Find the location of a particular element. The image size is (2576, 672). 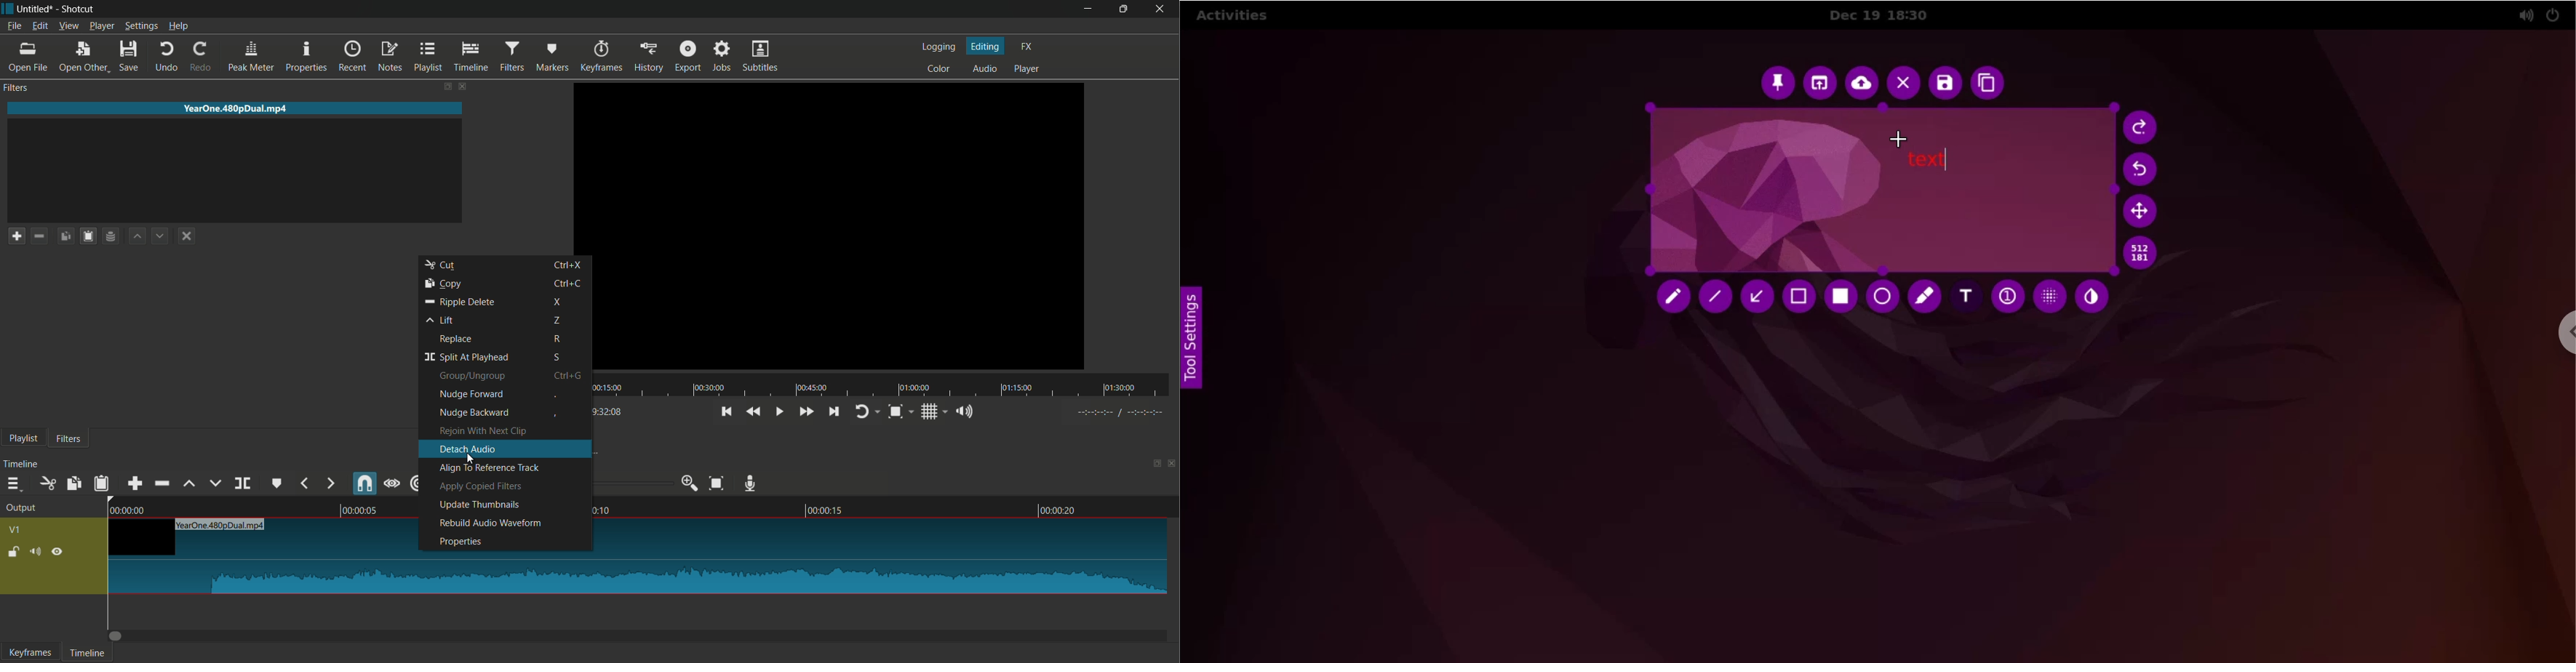

move filter down is located at coordinates (161, 235).